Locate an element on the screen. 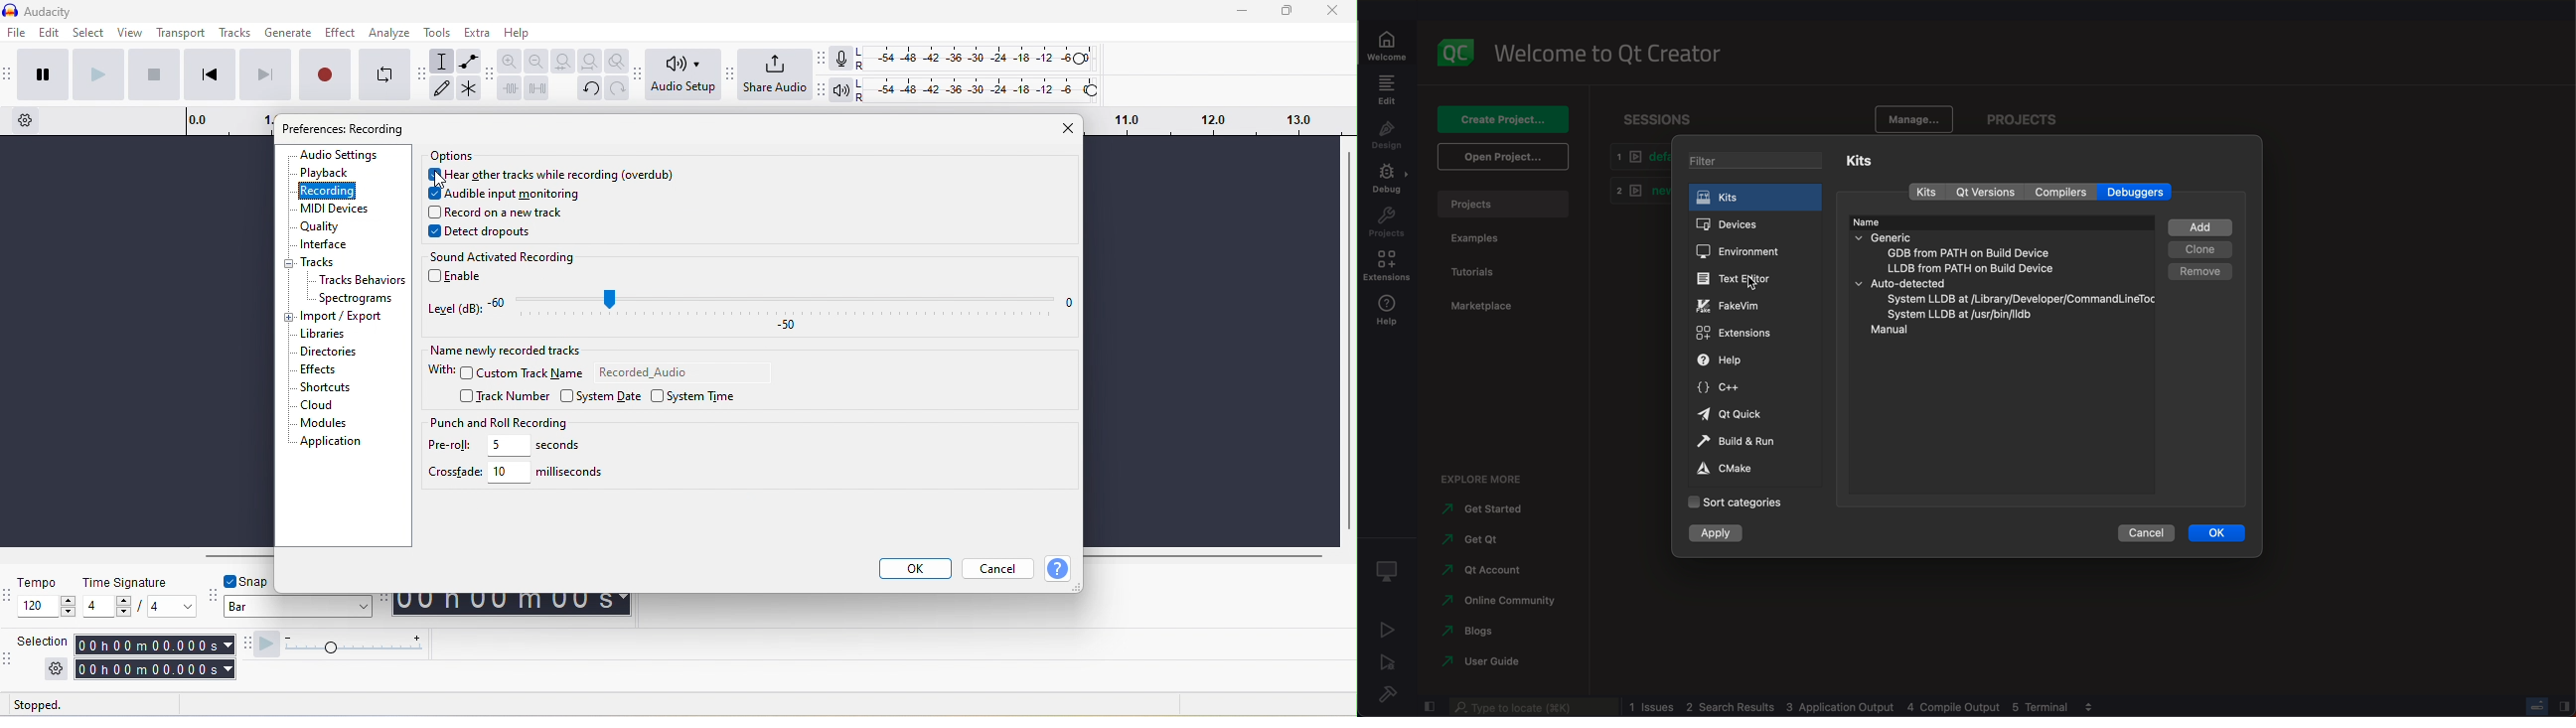  with is located at coordinates (438, 369).